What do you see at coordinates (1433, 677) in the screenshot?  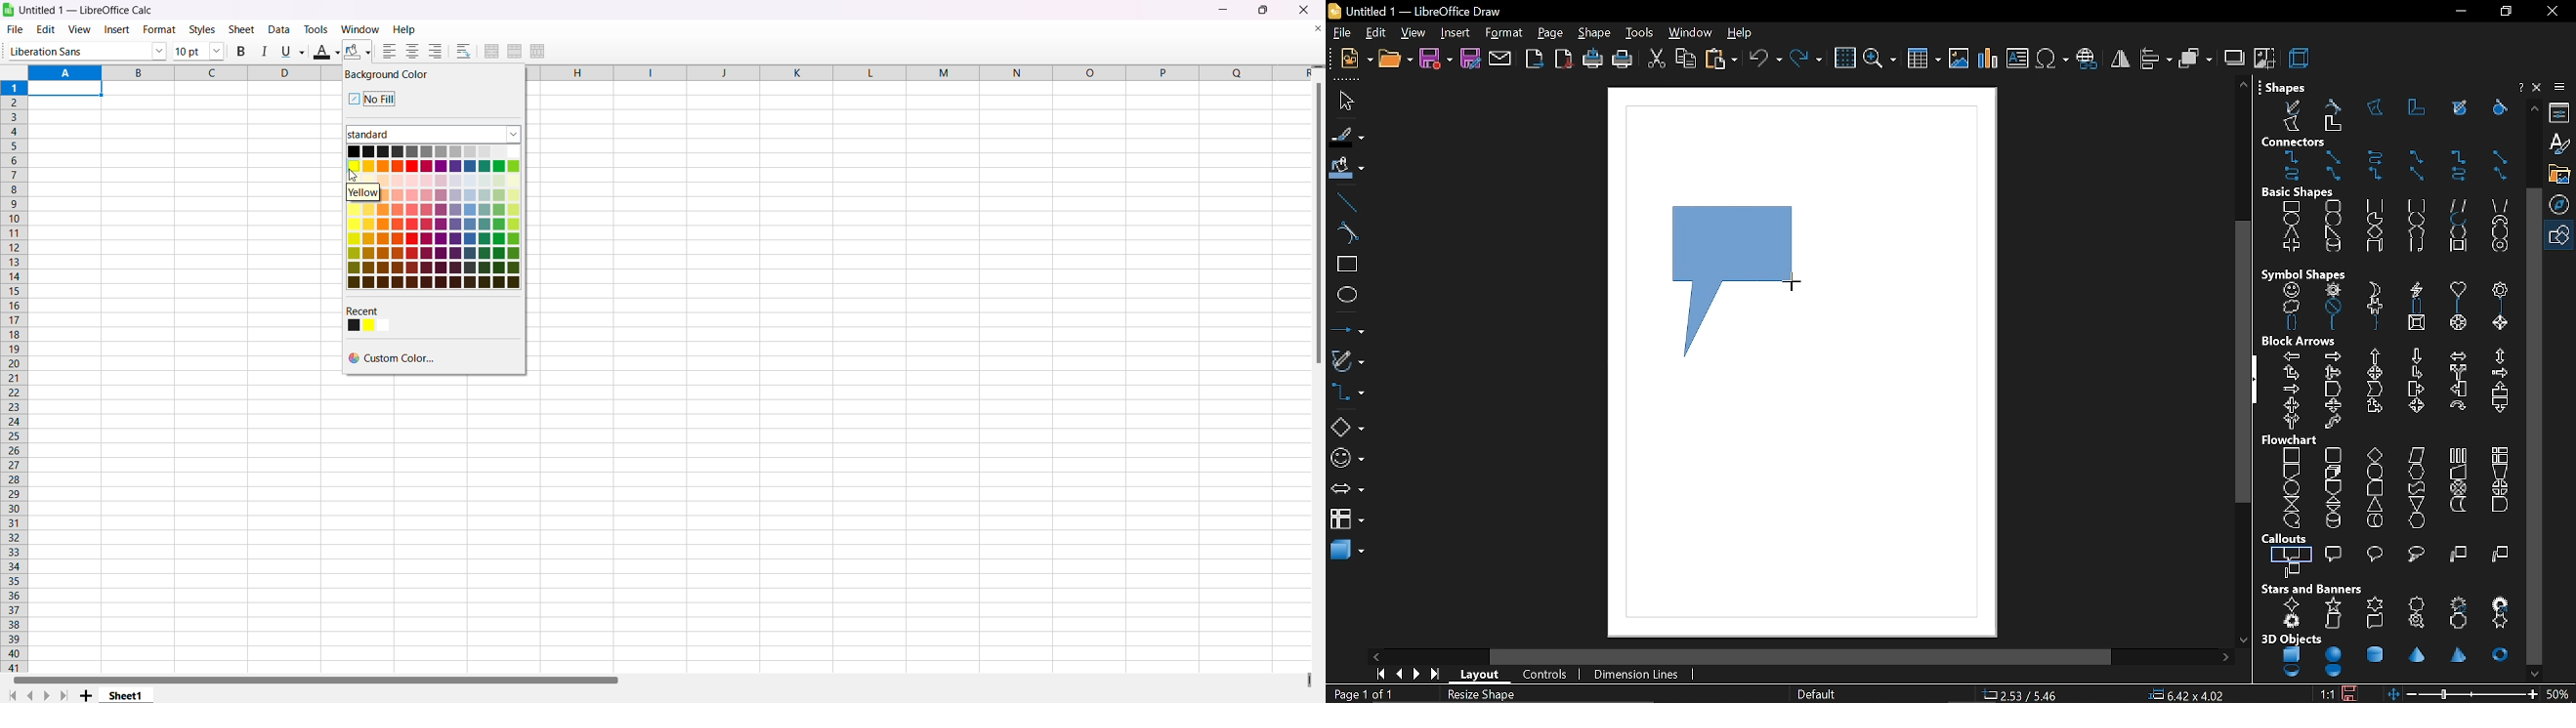 I see `go to last page` at bounding box center [1433, 677].